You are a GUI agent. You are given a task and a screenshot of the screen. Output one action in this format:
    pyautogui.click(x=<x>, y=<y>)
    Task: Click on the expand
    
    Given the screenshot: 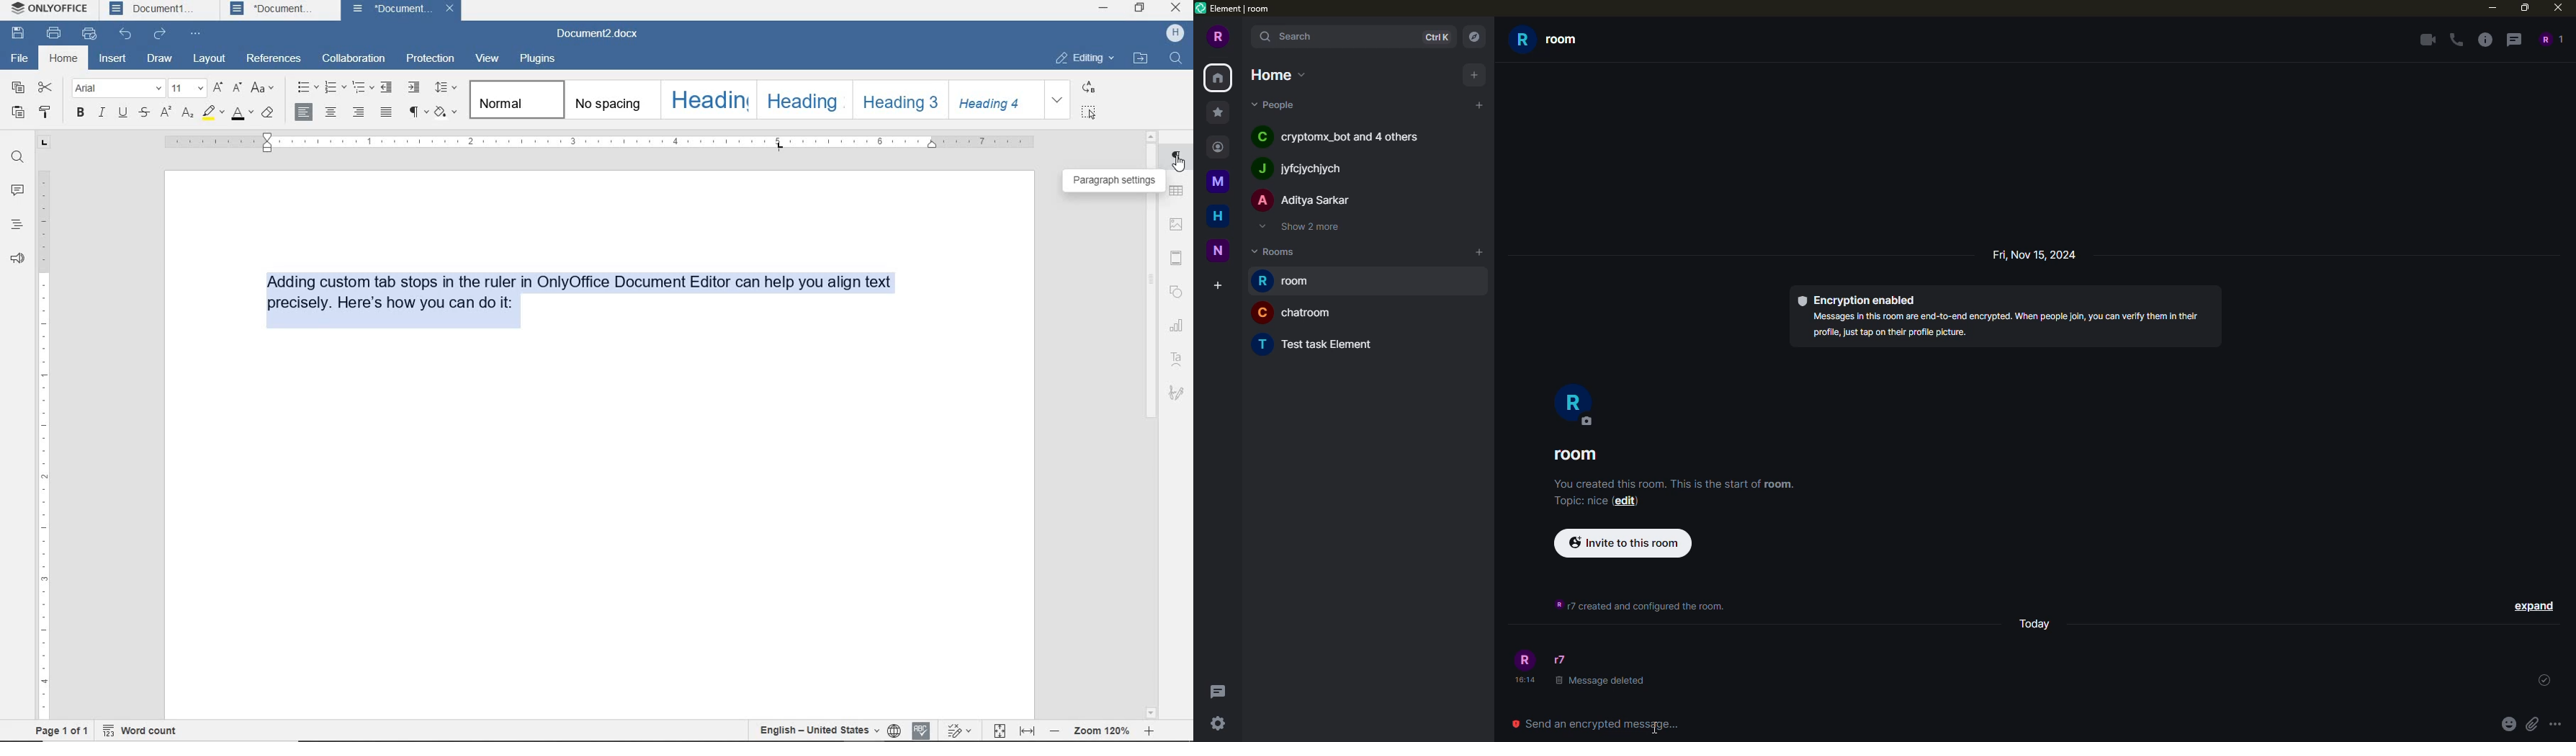 What is the action you would take?
    pyautogui.click(x=1058, y=100)
    